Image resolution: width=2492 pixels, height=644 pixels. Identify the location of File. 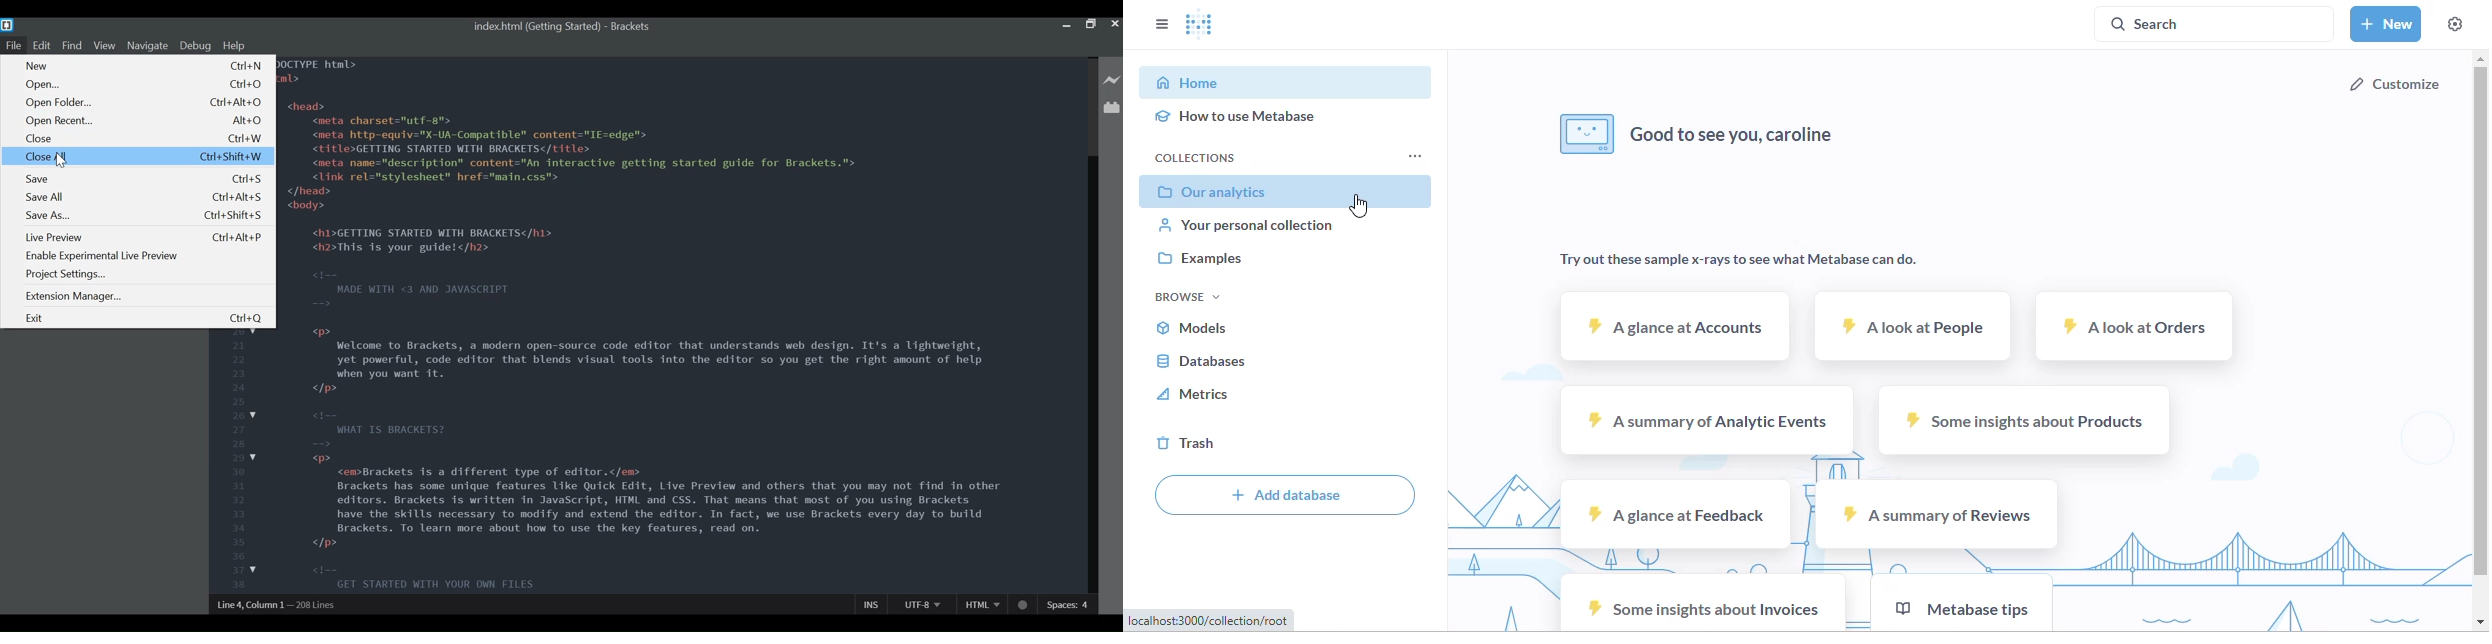
(13, 46).